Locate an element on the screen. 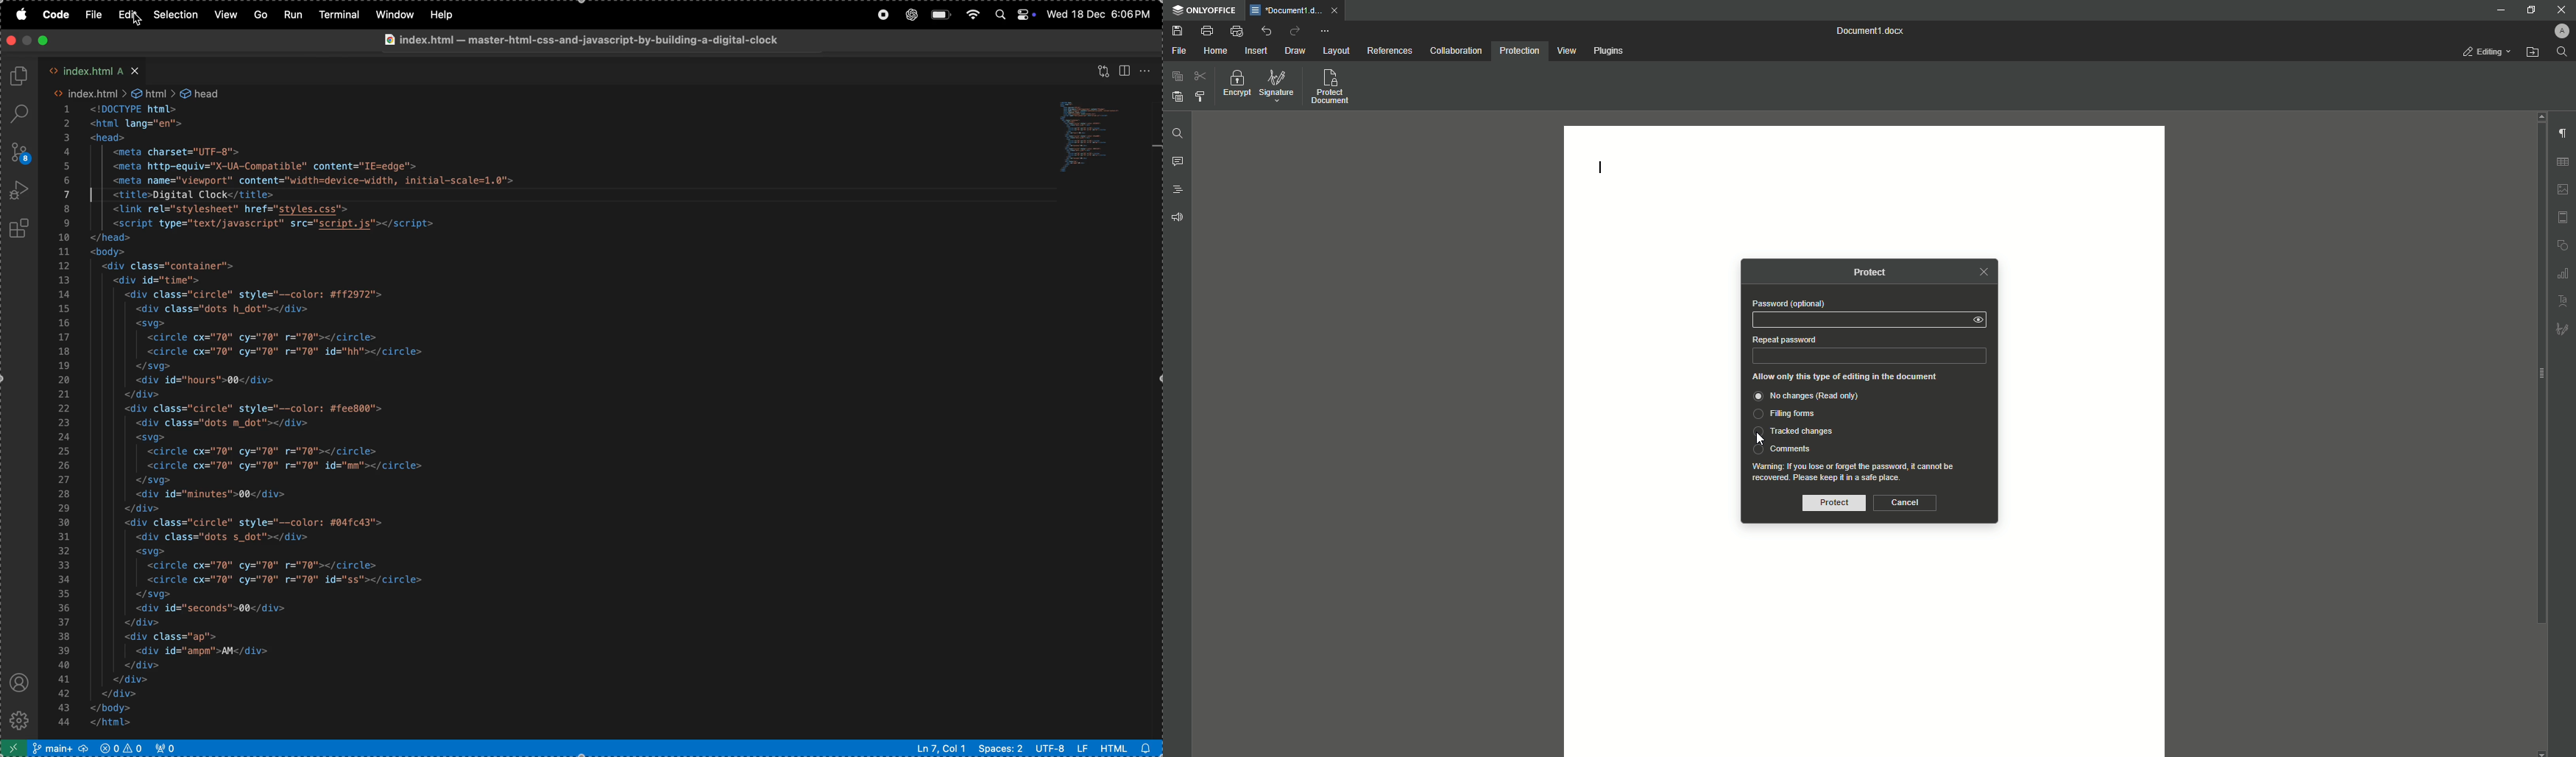 This screenshot has width=2576, height=784. <!DOCTYPE html>
<html lang="en">
<head>
<meta charset="UTF-8">
<meta http-equiv="X-UA-Compatible" content="IE=edge">
<meta name="viewport" content="width=device-width, initial-scale=1.0">
| | <title>Digital Clock</title>
<link rel="stylesheet" href="styles.css">
<script type="text/javascript" src="script.js"></script>
</head>
<body>
<div class="container">
<div id="time">
<div class="circle" style="--color: #ff2972">
<div class="dots h_dot"></div>
<svg>
<circle cx="70" cy="70" r="70"></circle>
<circle cx="70" cy="70" r="70" id="hh"></circle>
</svg>
<div id="hours">00</div>
</div>
<div class="circle" style="--color: #fee800">
<div class="dots m_dot"></div>
<svg>
<circle cx="70" cy="70" r="70"></circle>
<circle cx="70" cy="70" r="70" id="mm"></circle>
</svg>
<div id="minutes">00</div>
</div>
<div class="circle" style="--color: #04fc43">
<div class="dots s_dot"></div>
<svg>
<circle cx="70" cy="70" r="70"></circle>
<circle cx="70" cy="70" r="70" id="ss"></circle>
</svg>
<div id="seconds">00</div>
</div>
<div class="ap">
<div id="ampm">AM</div>
</div>
</div>
</div>
</body>
</html> is located at coordinates (303, 418).